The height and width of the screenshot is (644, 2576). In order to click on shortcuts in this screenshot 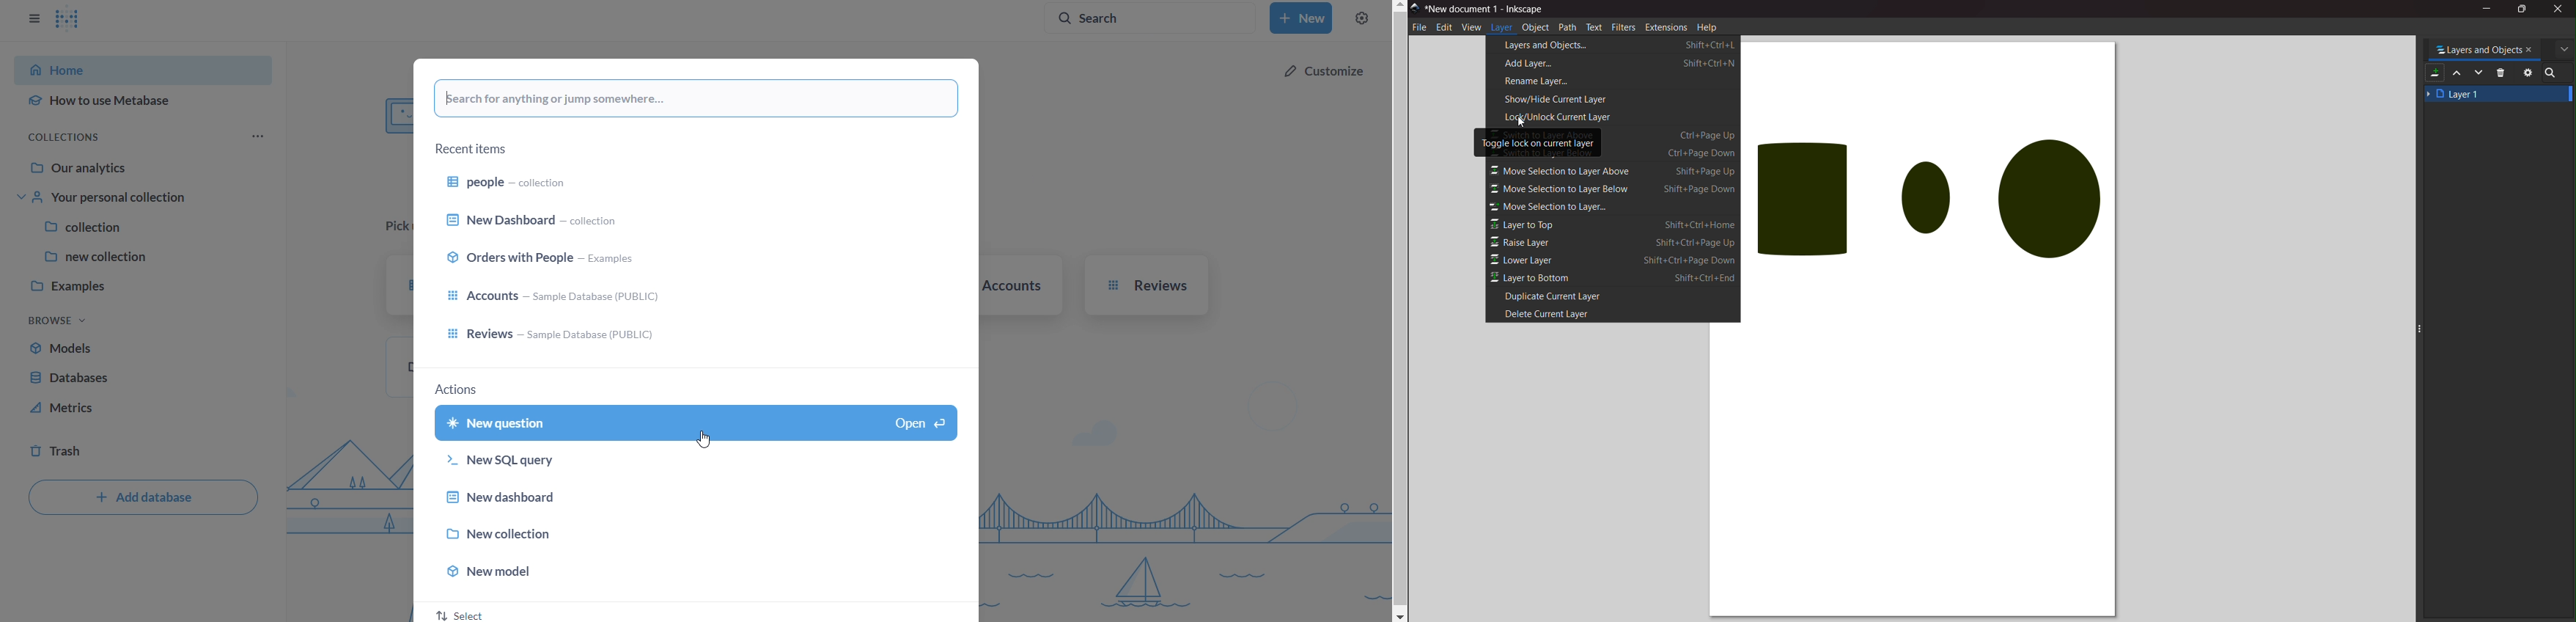, I will do `click(1699, 142)`.